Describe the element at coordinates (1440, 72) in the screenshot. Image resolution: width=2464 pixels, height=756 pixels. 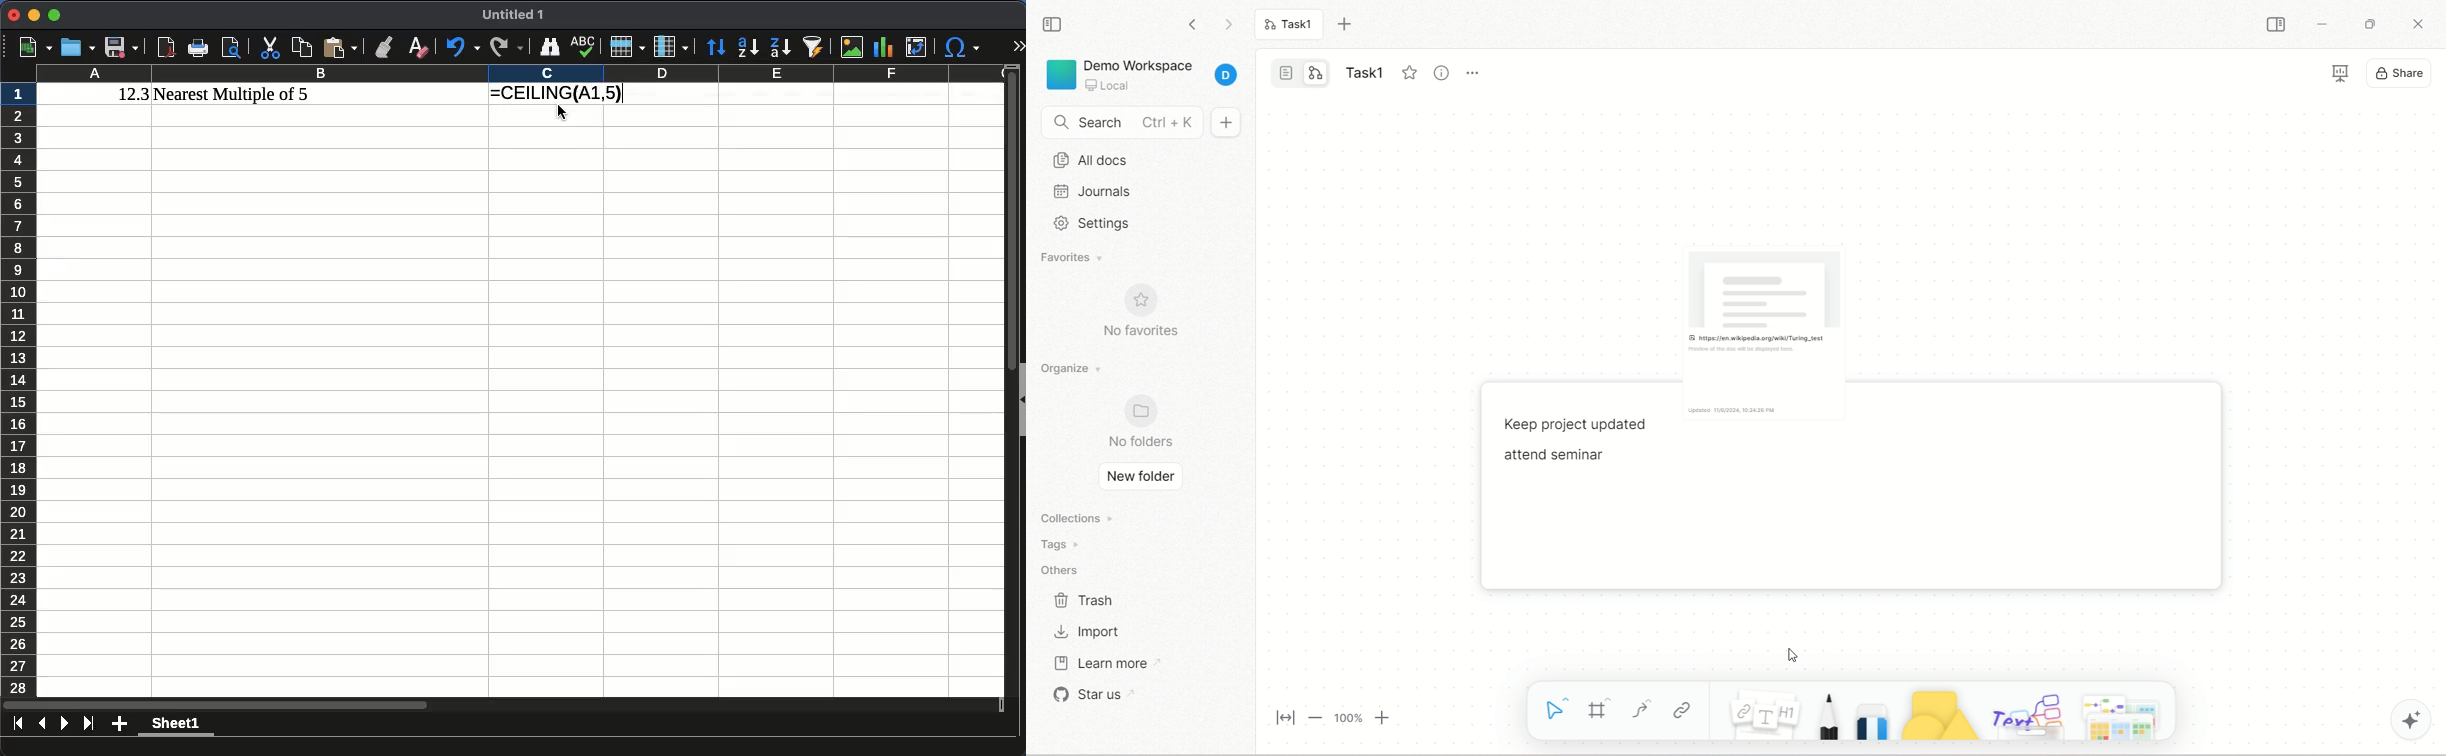
I see `view info` at that location.